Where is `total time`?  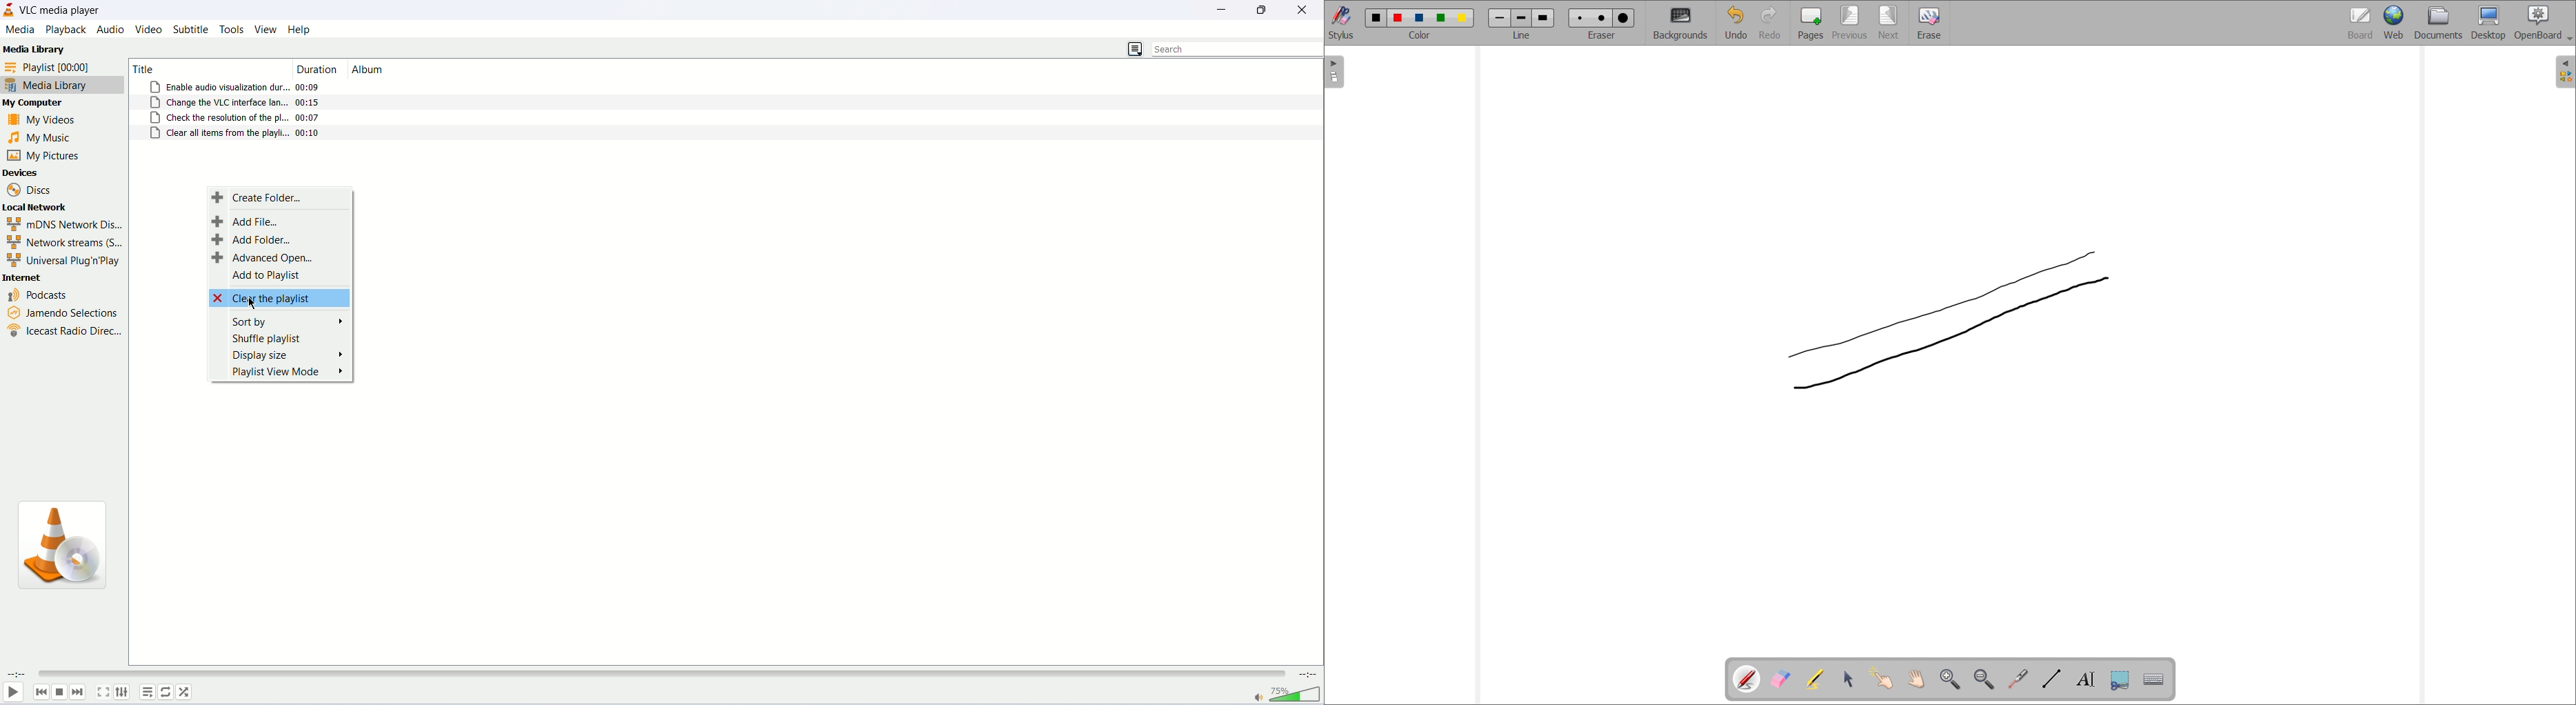 total time is located at coordinates (1307, 675).